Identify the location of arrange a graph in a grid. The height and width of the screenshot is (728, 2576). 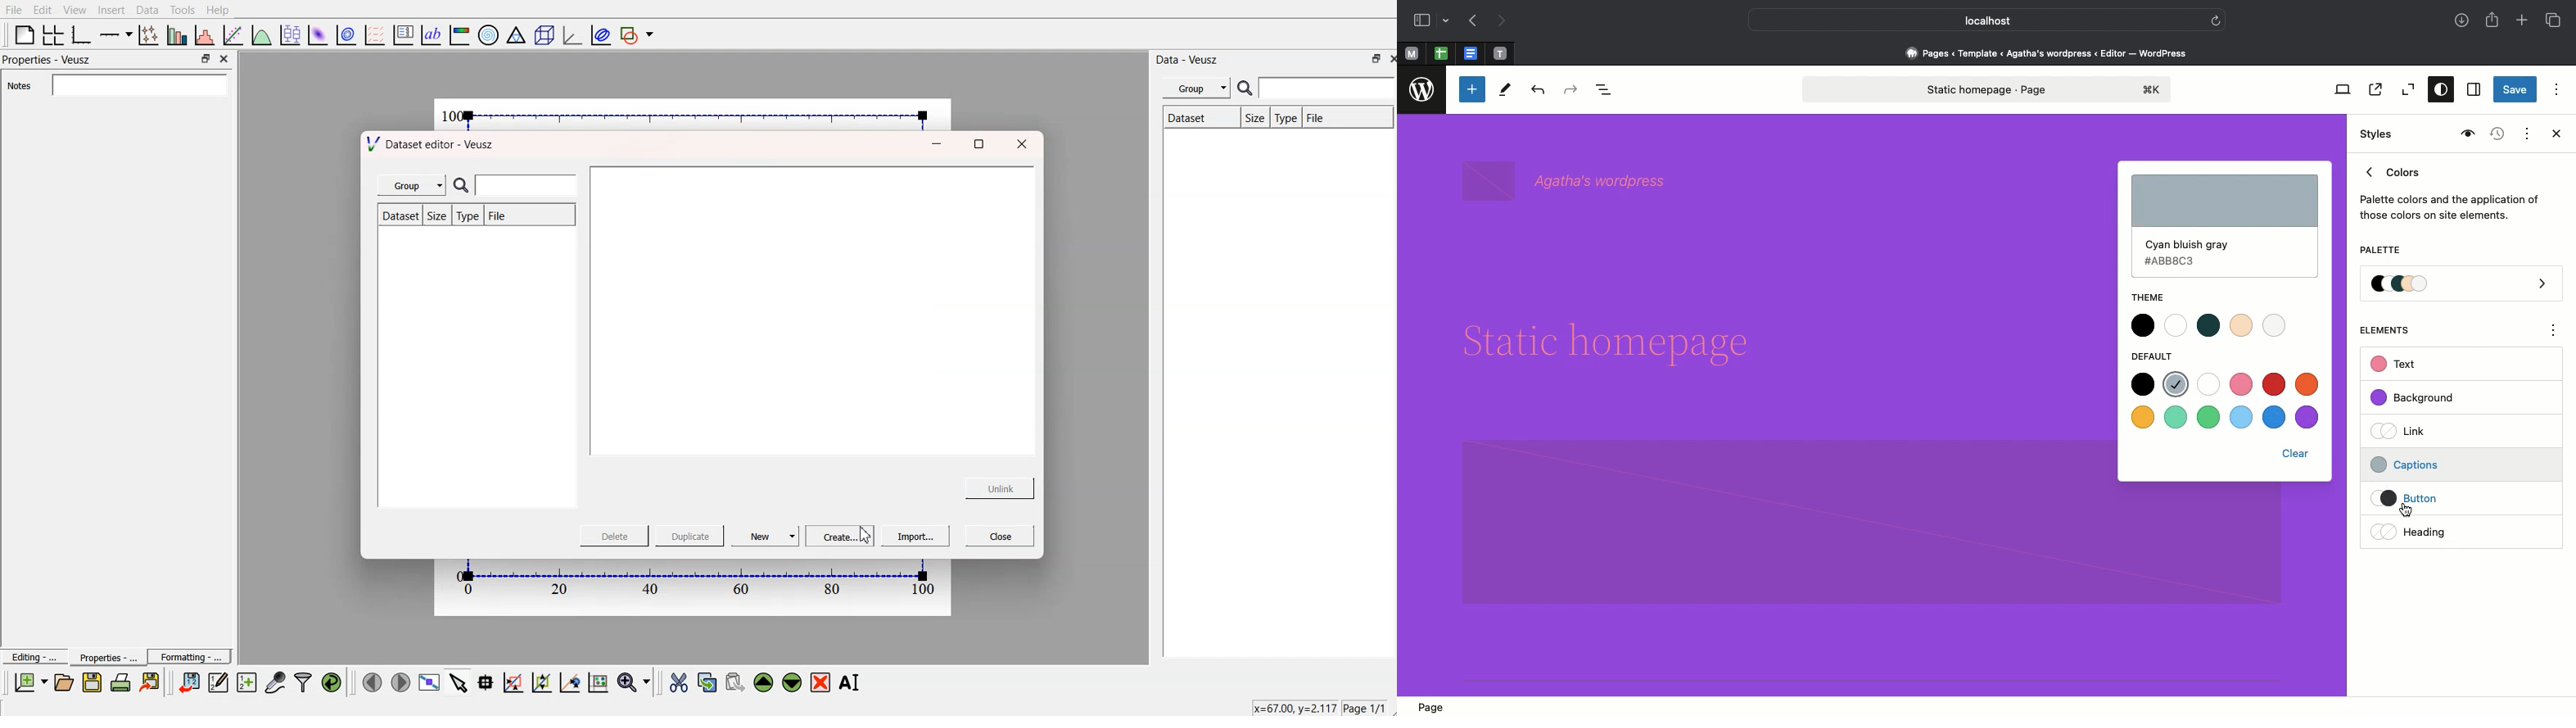
(54, 34).